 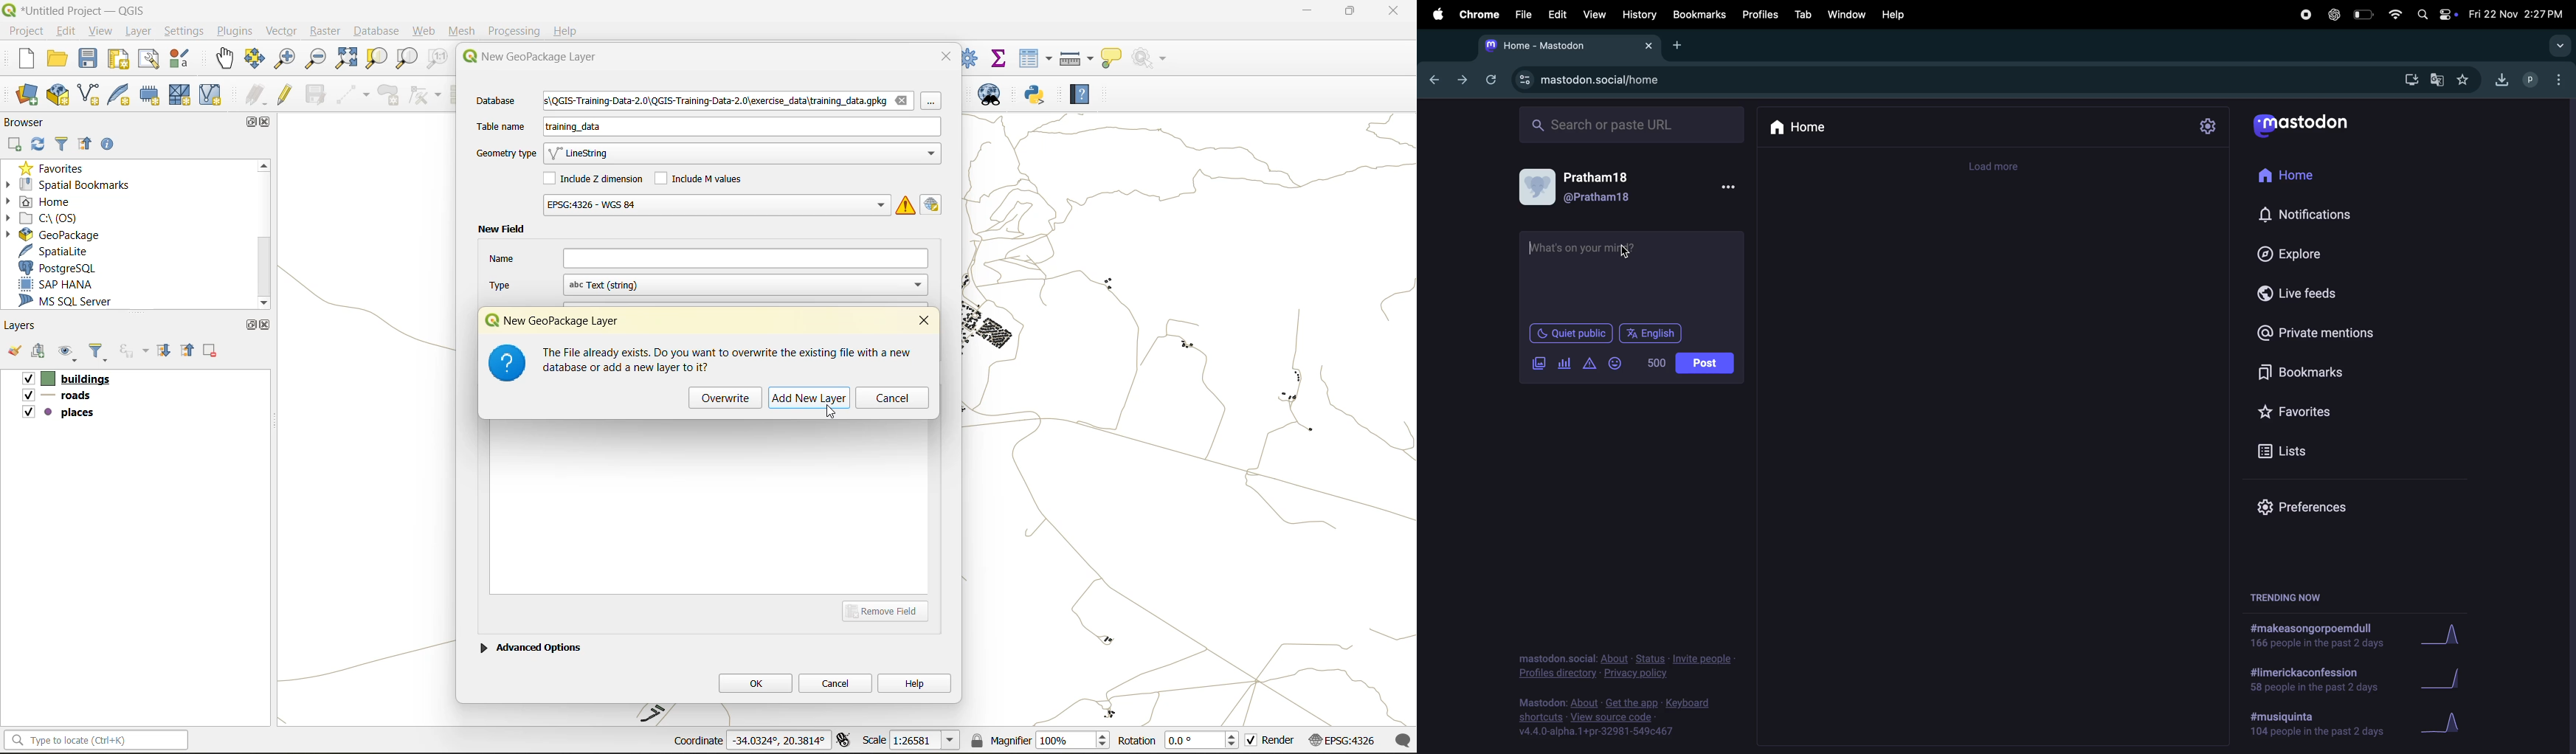 I want to click on mesh, so click(x=463, y=31).